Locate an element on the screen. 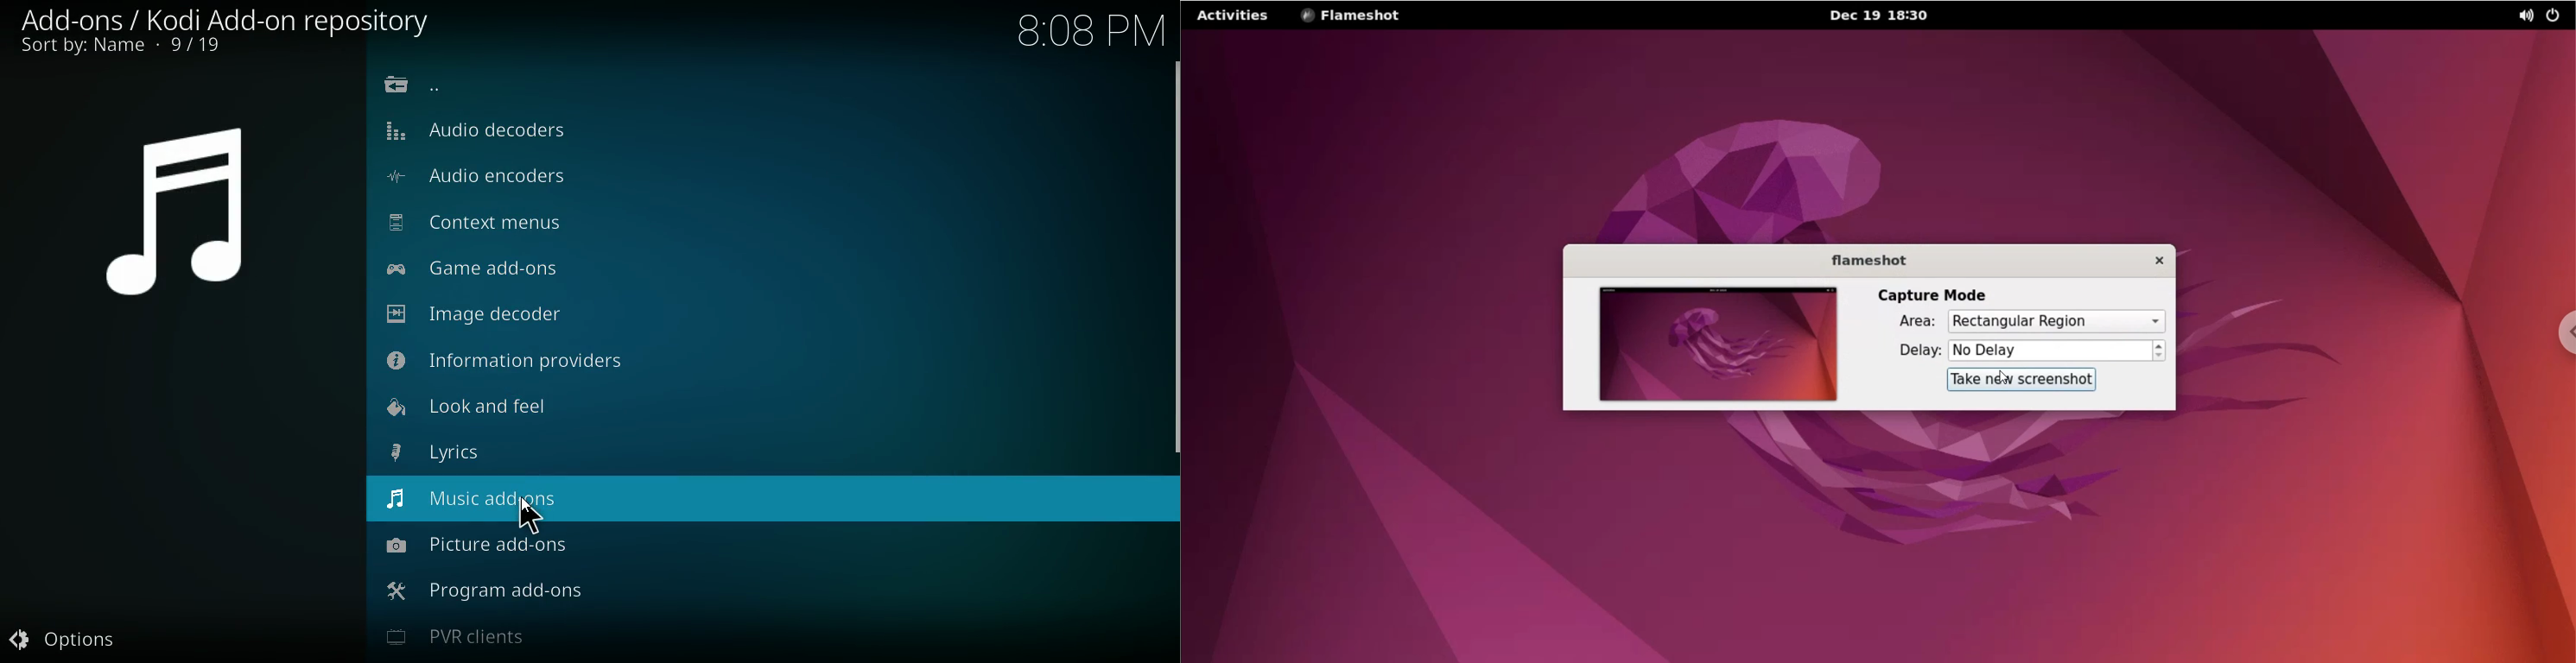 This screenshot has height=672, width=2576. options is located at coordinates (70, 635).